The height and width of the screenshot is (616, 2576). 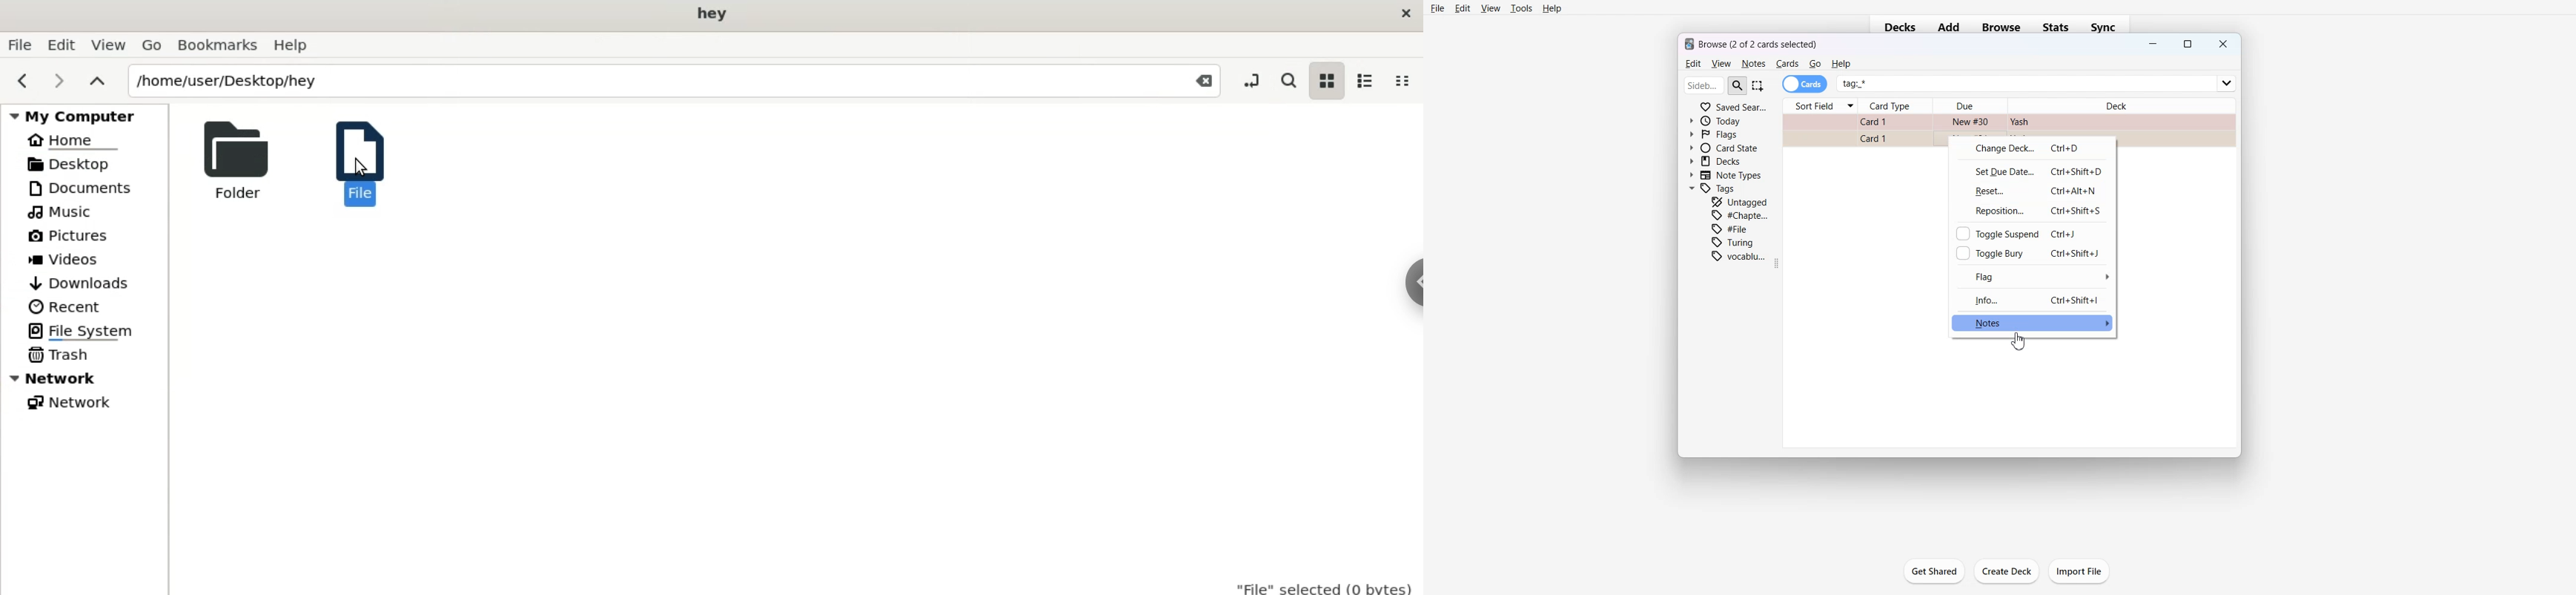 I want to click on Chapter, so click(x=1741, y=215).